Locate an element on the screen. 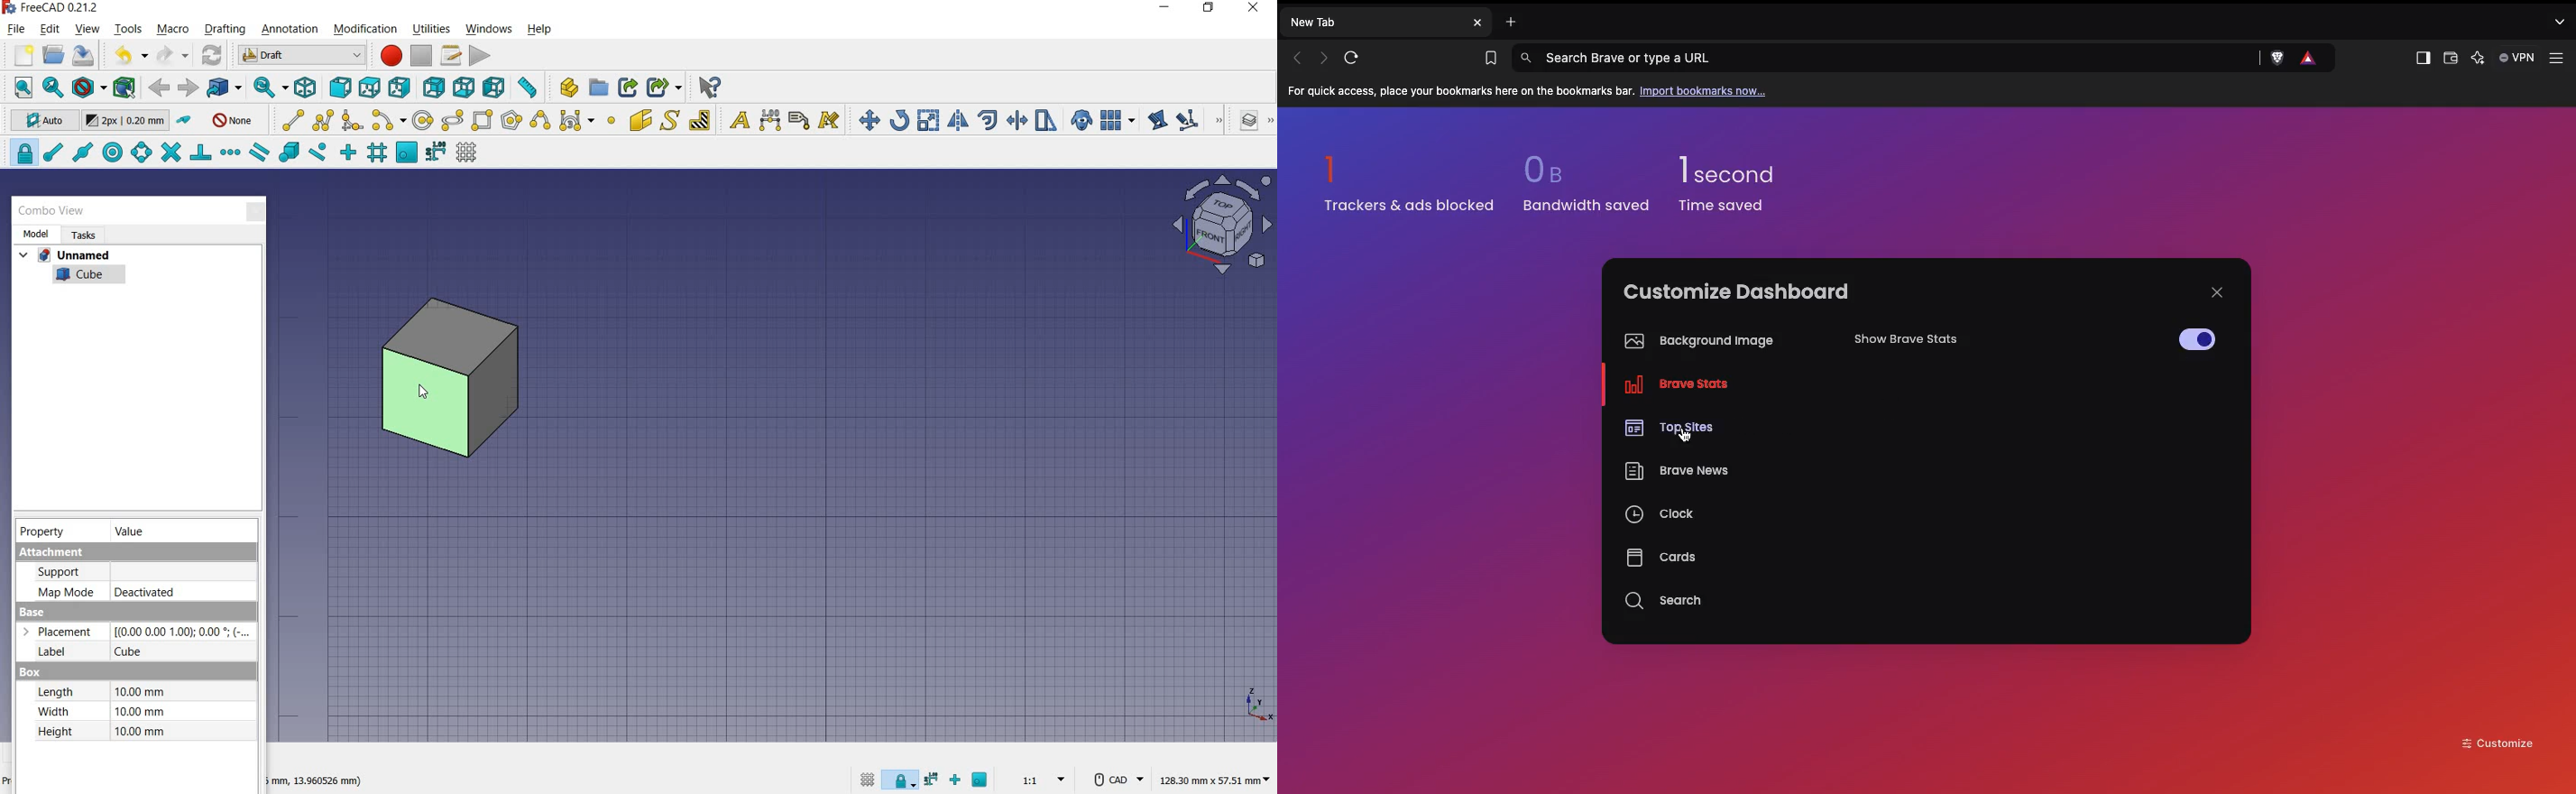 This screenshot has height=812, width=2576. Previous page is located at coordinates (1297, 58).